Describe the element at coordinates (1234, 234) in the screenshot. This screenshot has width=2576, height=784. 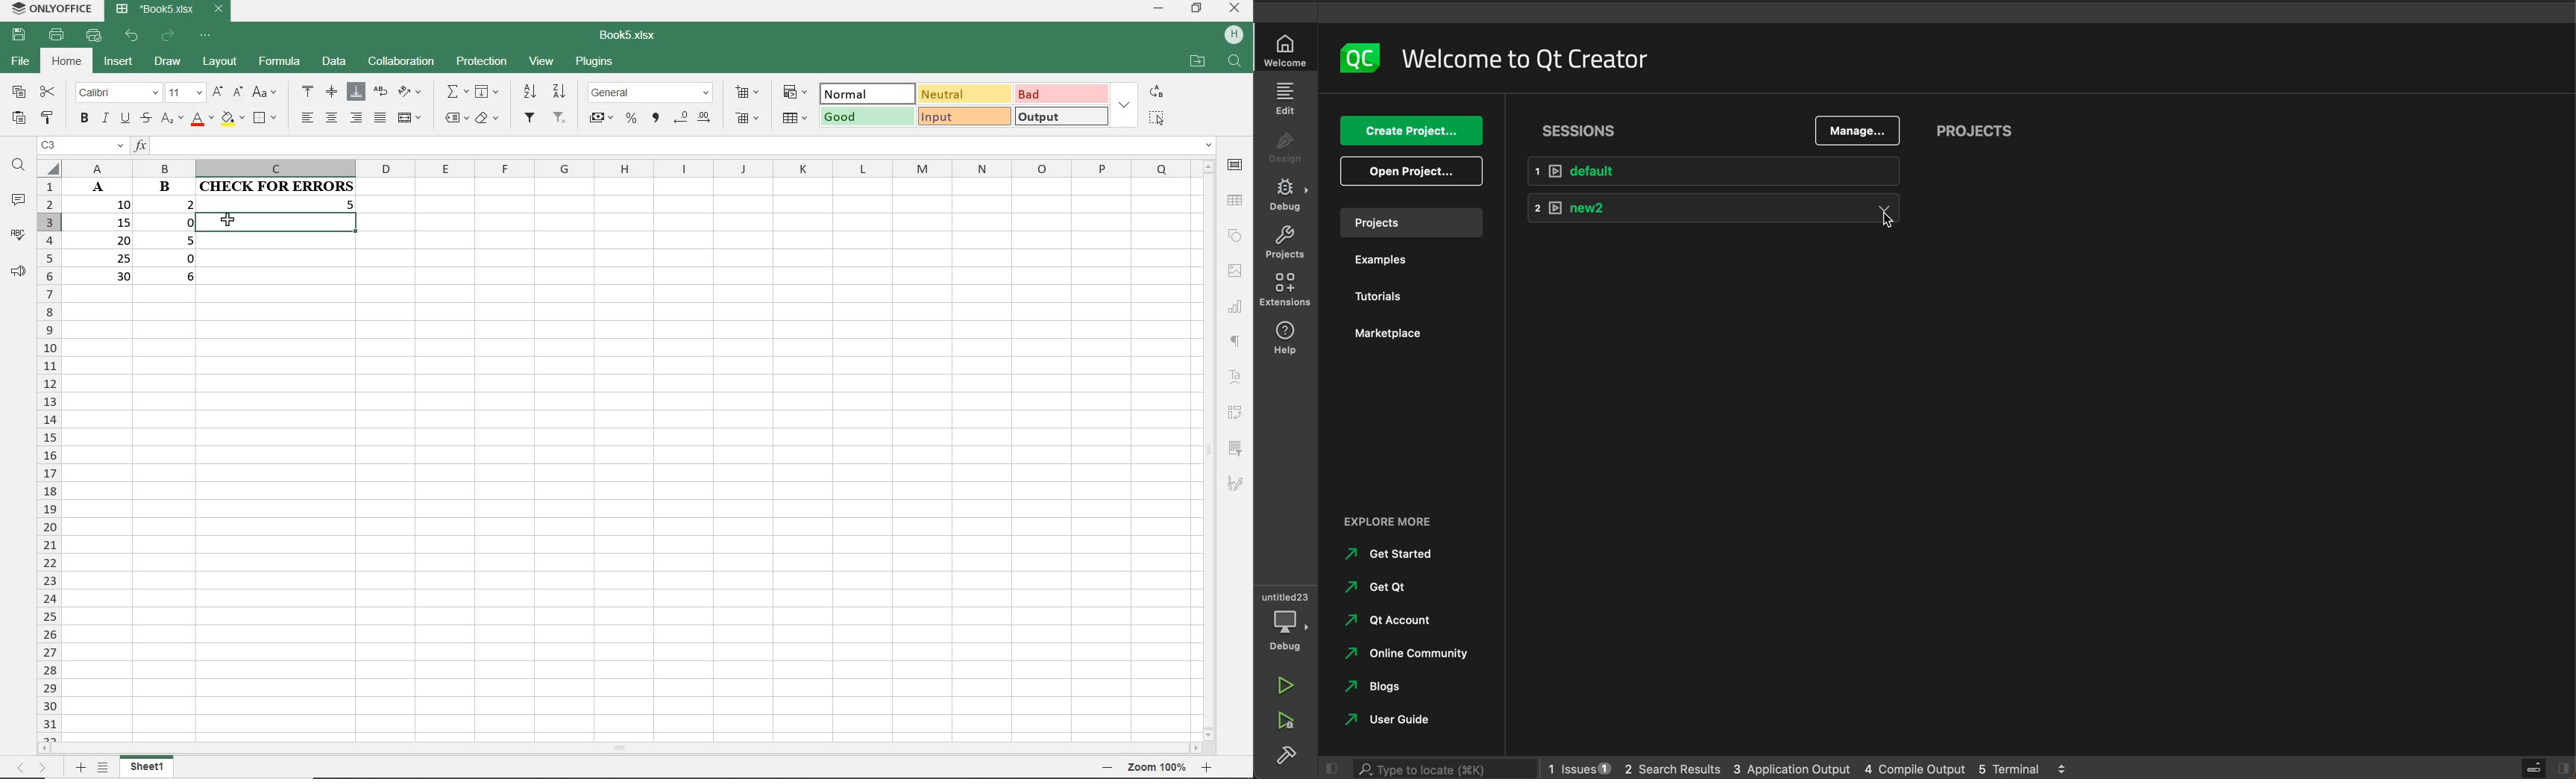
I see `SHAPE` at that location.